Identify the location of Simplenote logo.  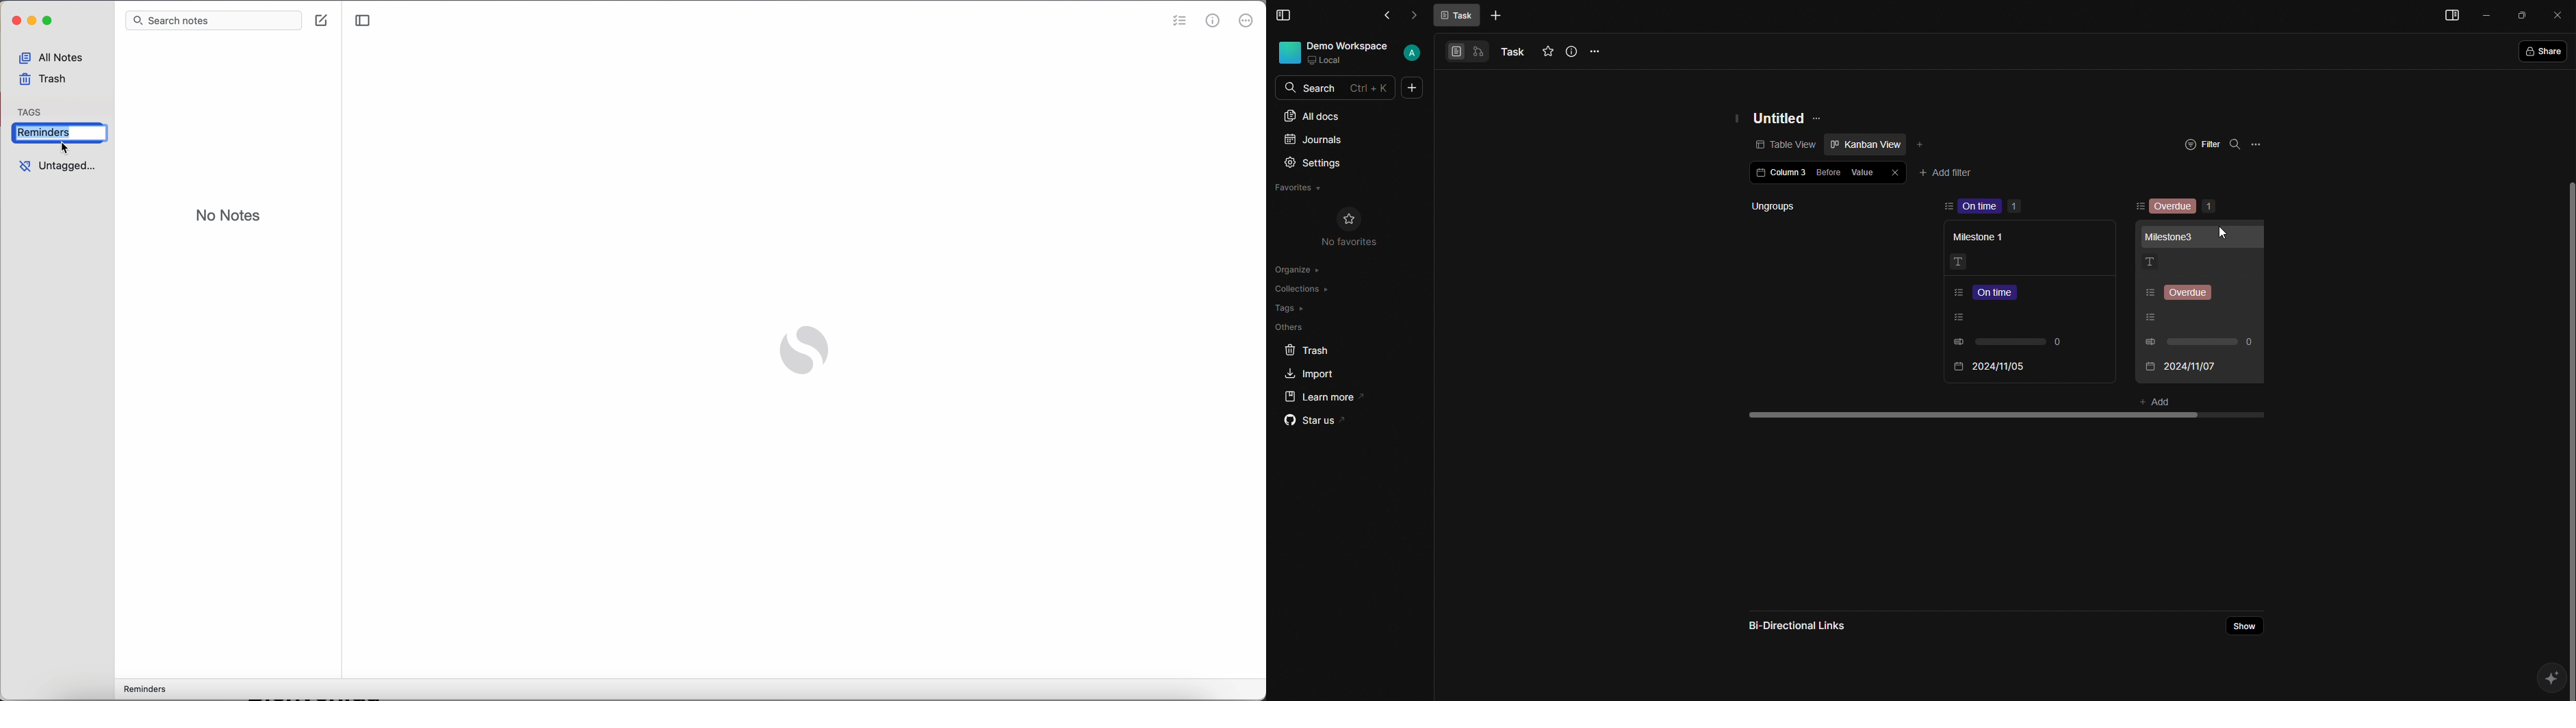
(802, 352).